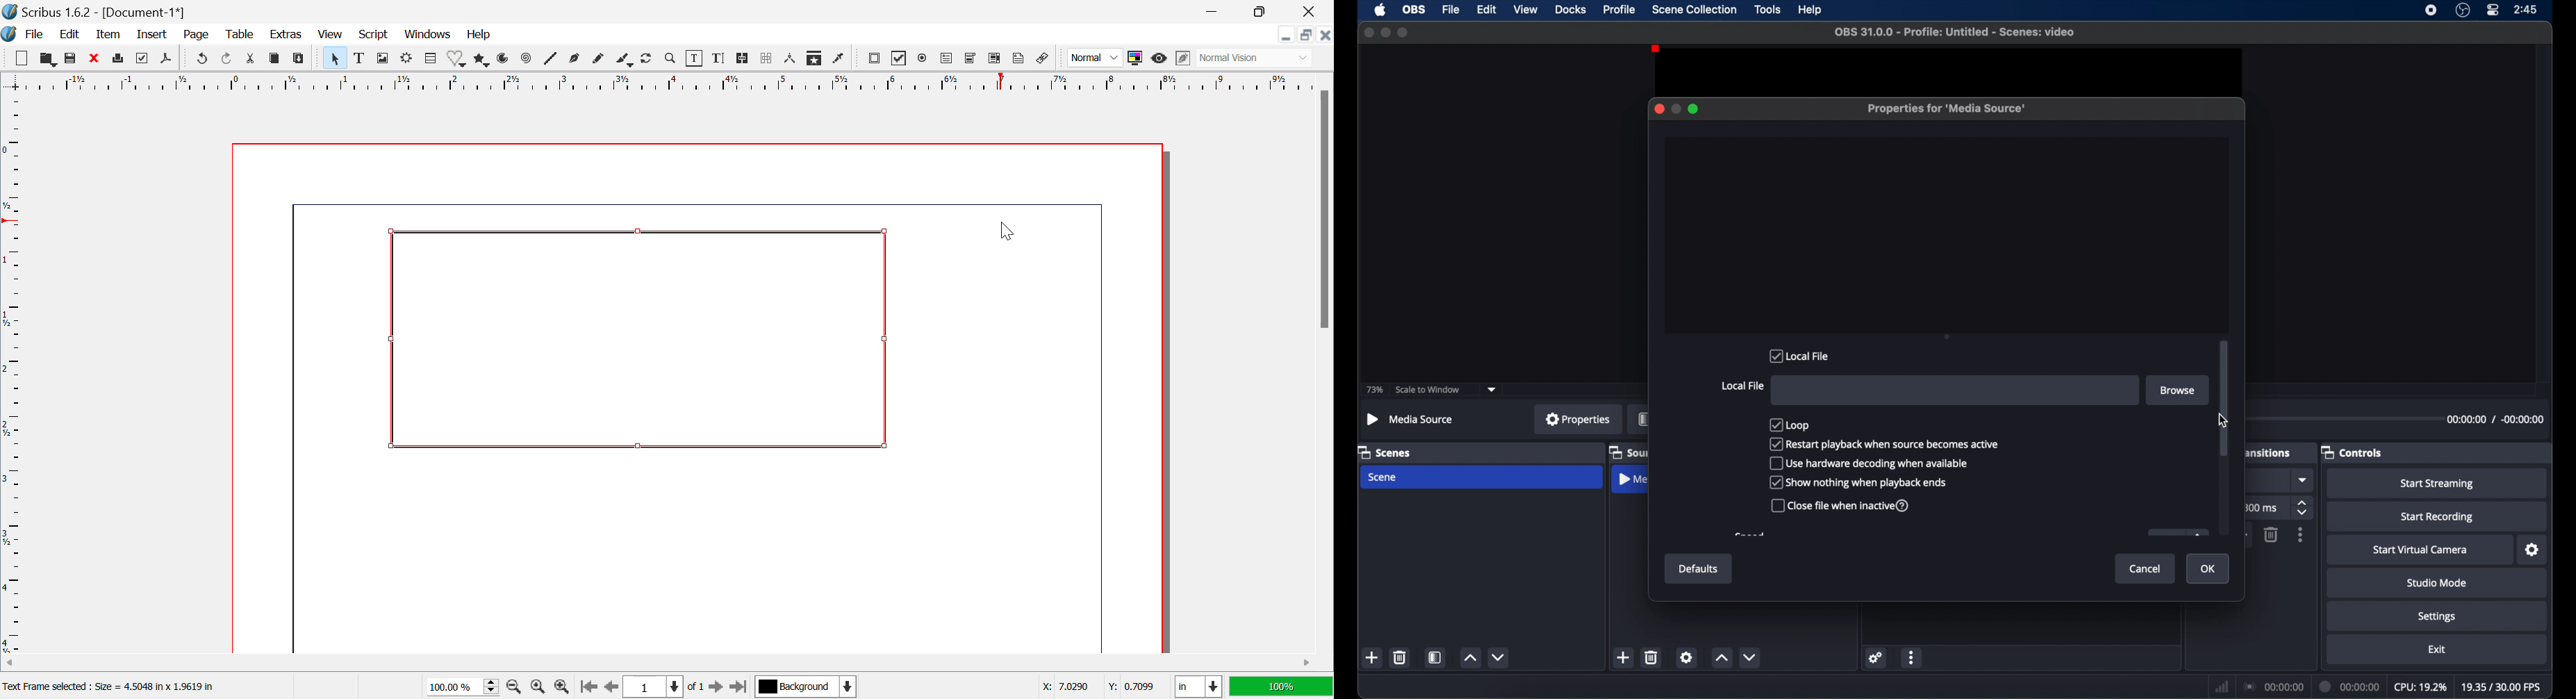 This screenshot has width=2576, height=700. I want to click on delete, so click(1652, 657).